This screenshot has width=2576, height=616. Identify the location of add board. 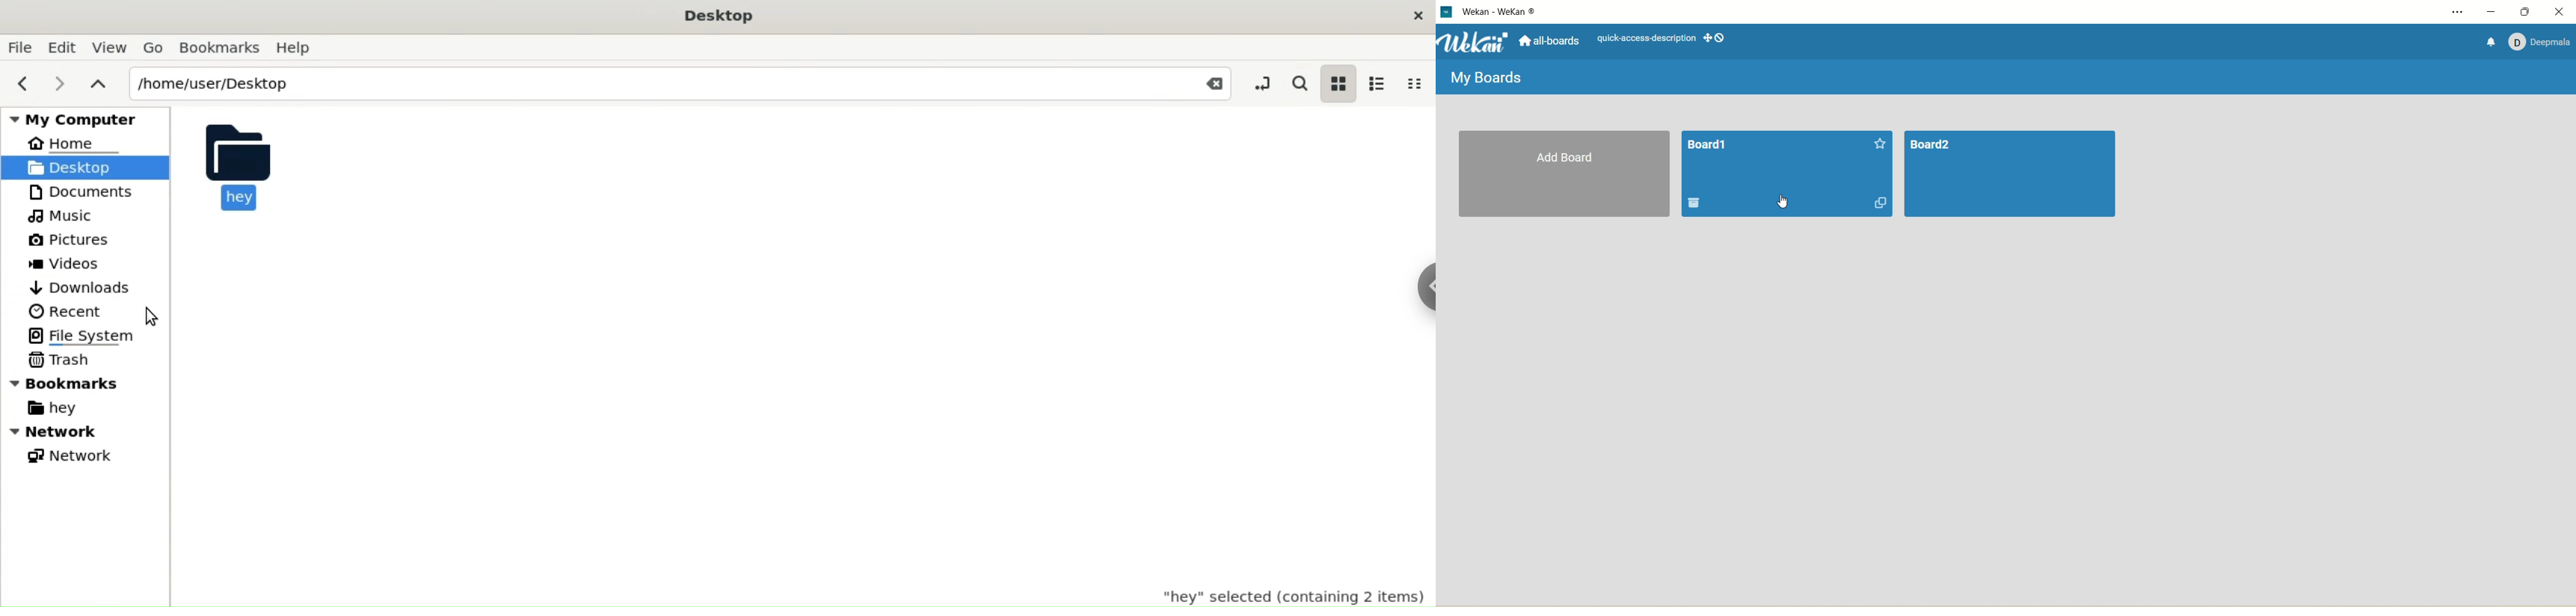
(1565, 176).